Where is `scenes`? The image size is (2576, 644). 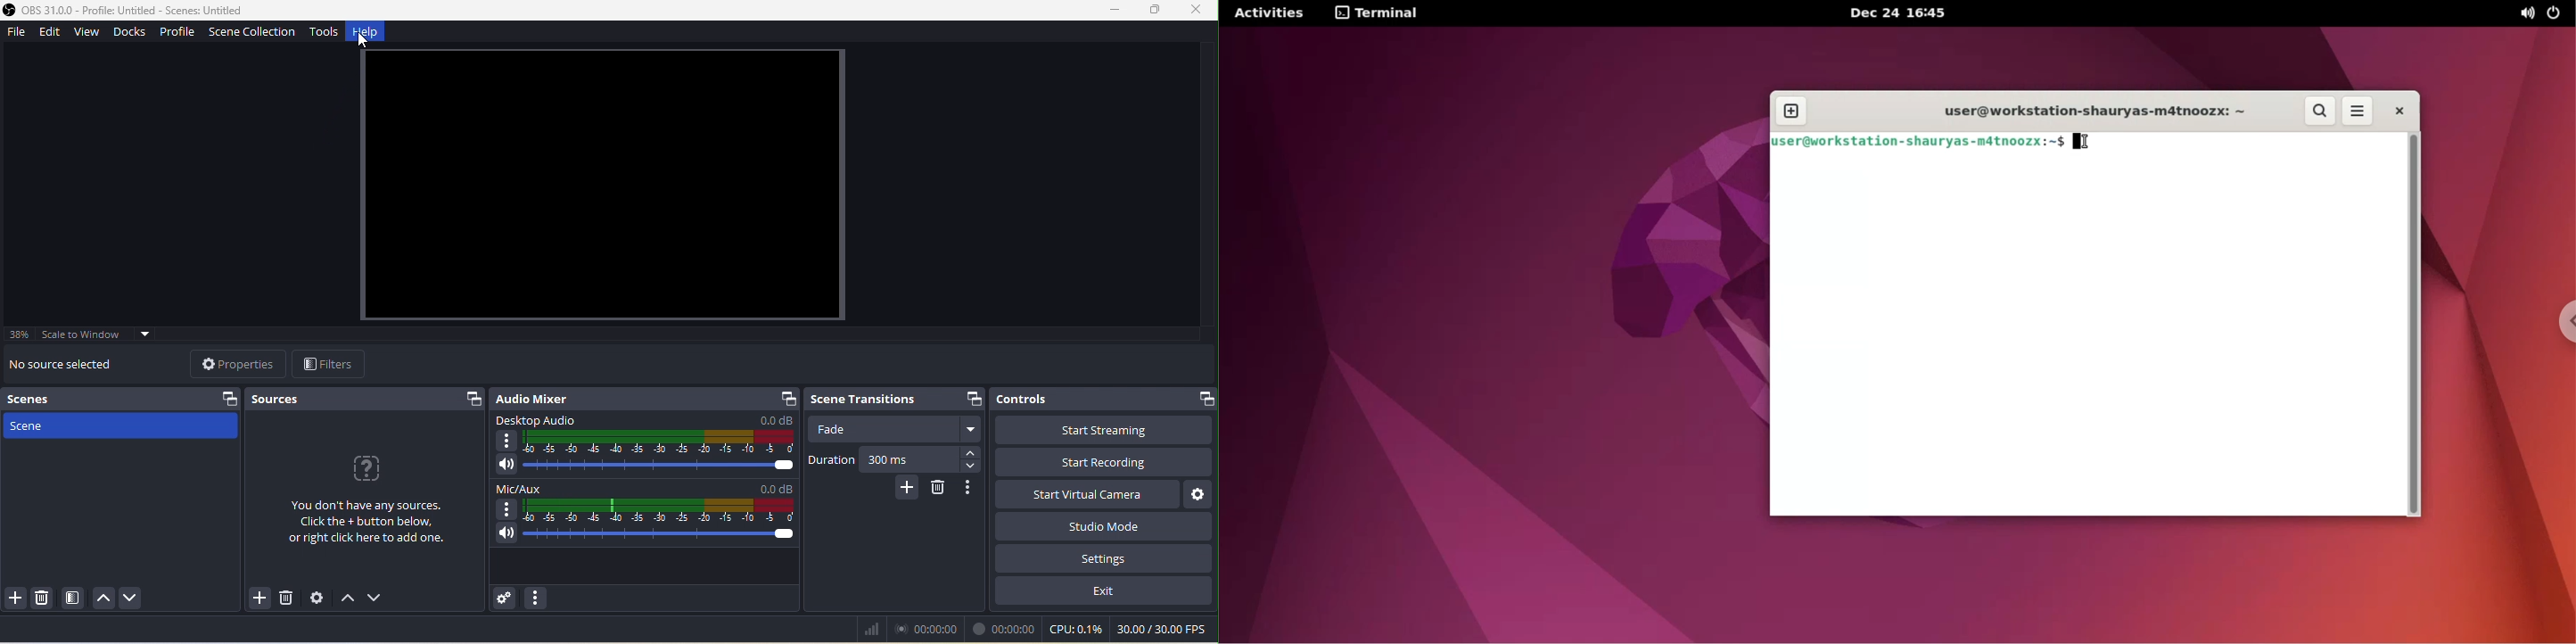 scenes is located at coordinates (125, 399).